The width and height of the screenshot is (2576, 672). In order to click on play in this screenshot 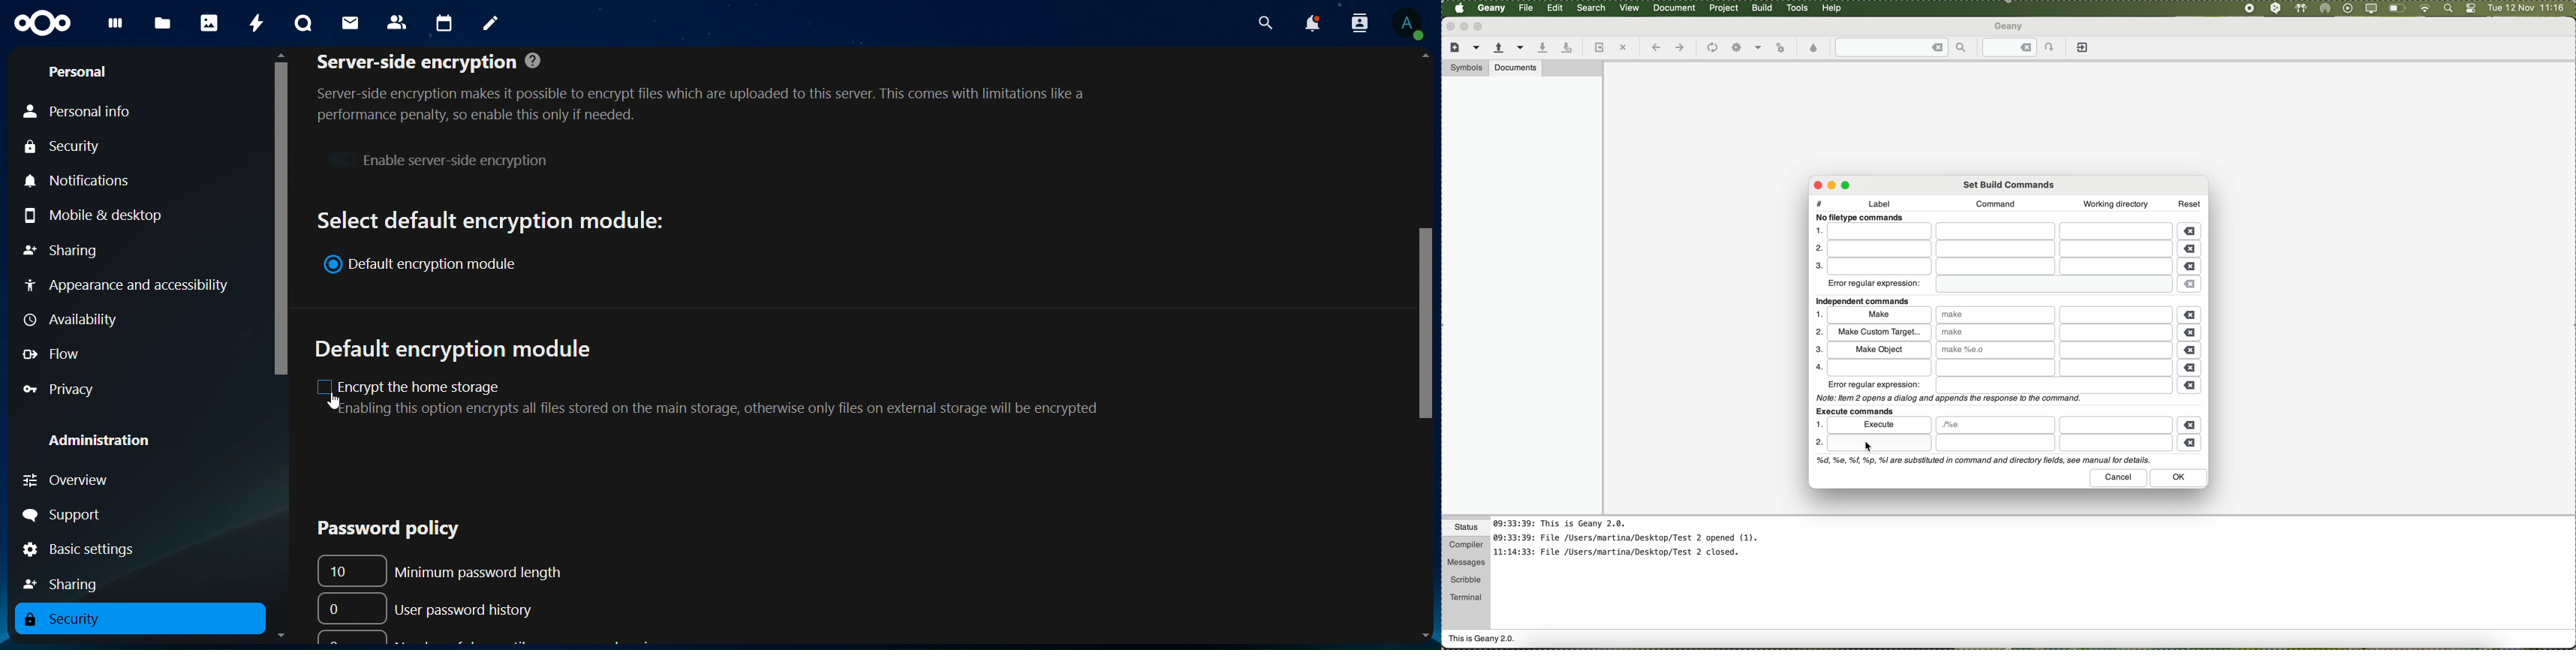, I will do `click(2346, 8)`.